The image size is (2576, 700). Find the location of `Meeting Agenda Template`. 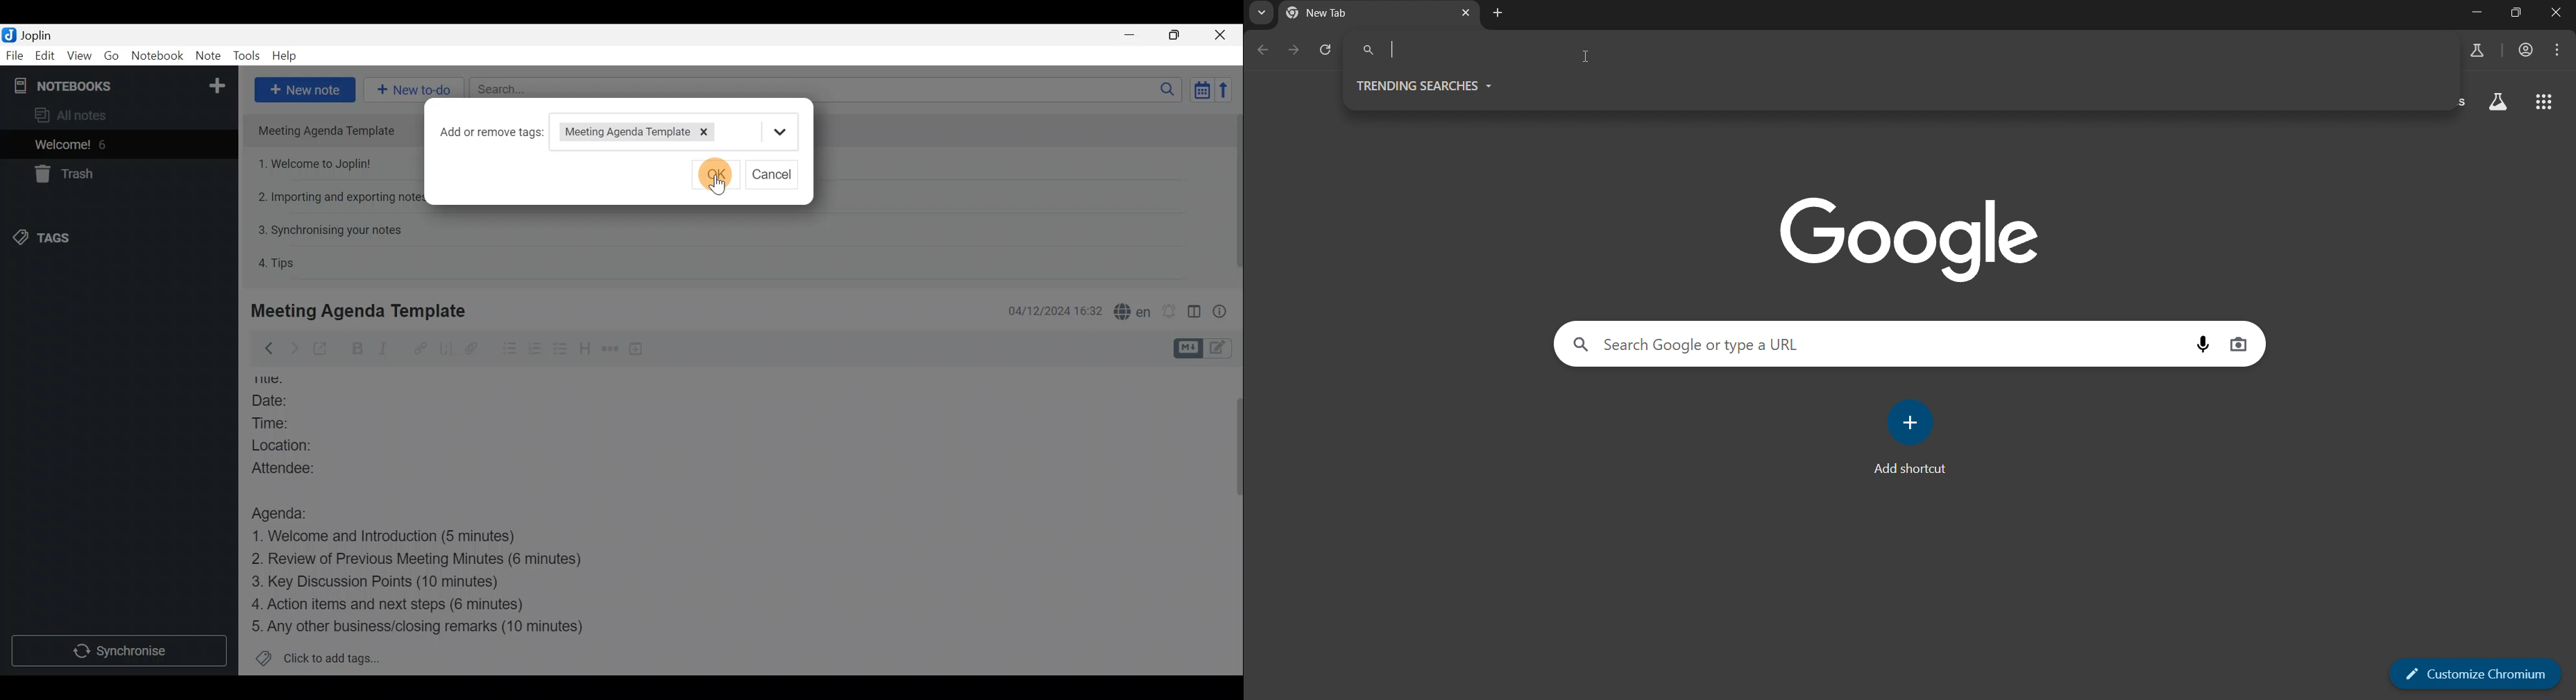

Meeting Agenda Template is located at coordinates (361, 310).